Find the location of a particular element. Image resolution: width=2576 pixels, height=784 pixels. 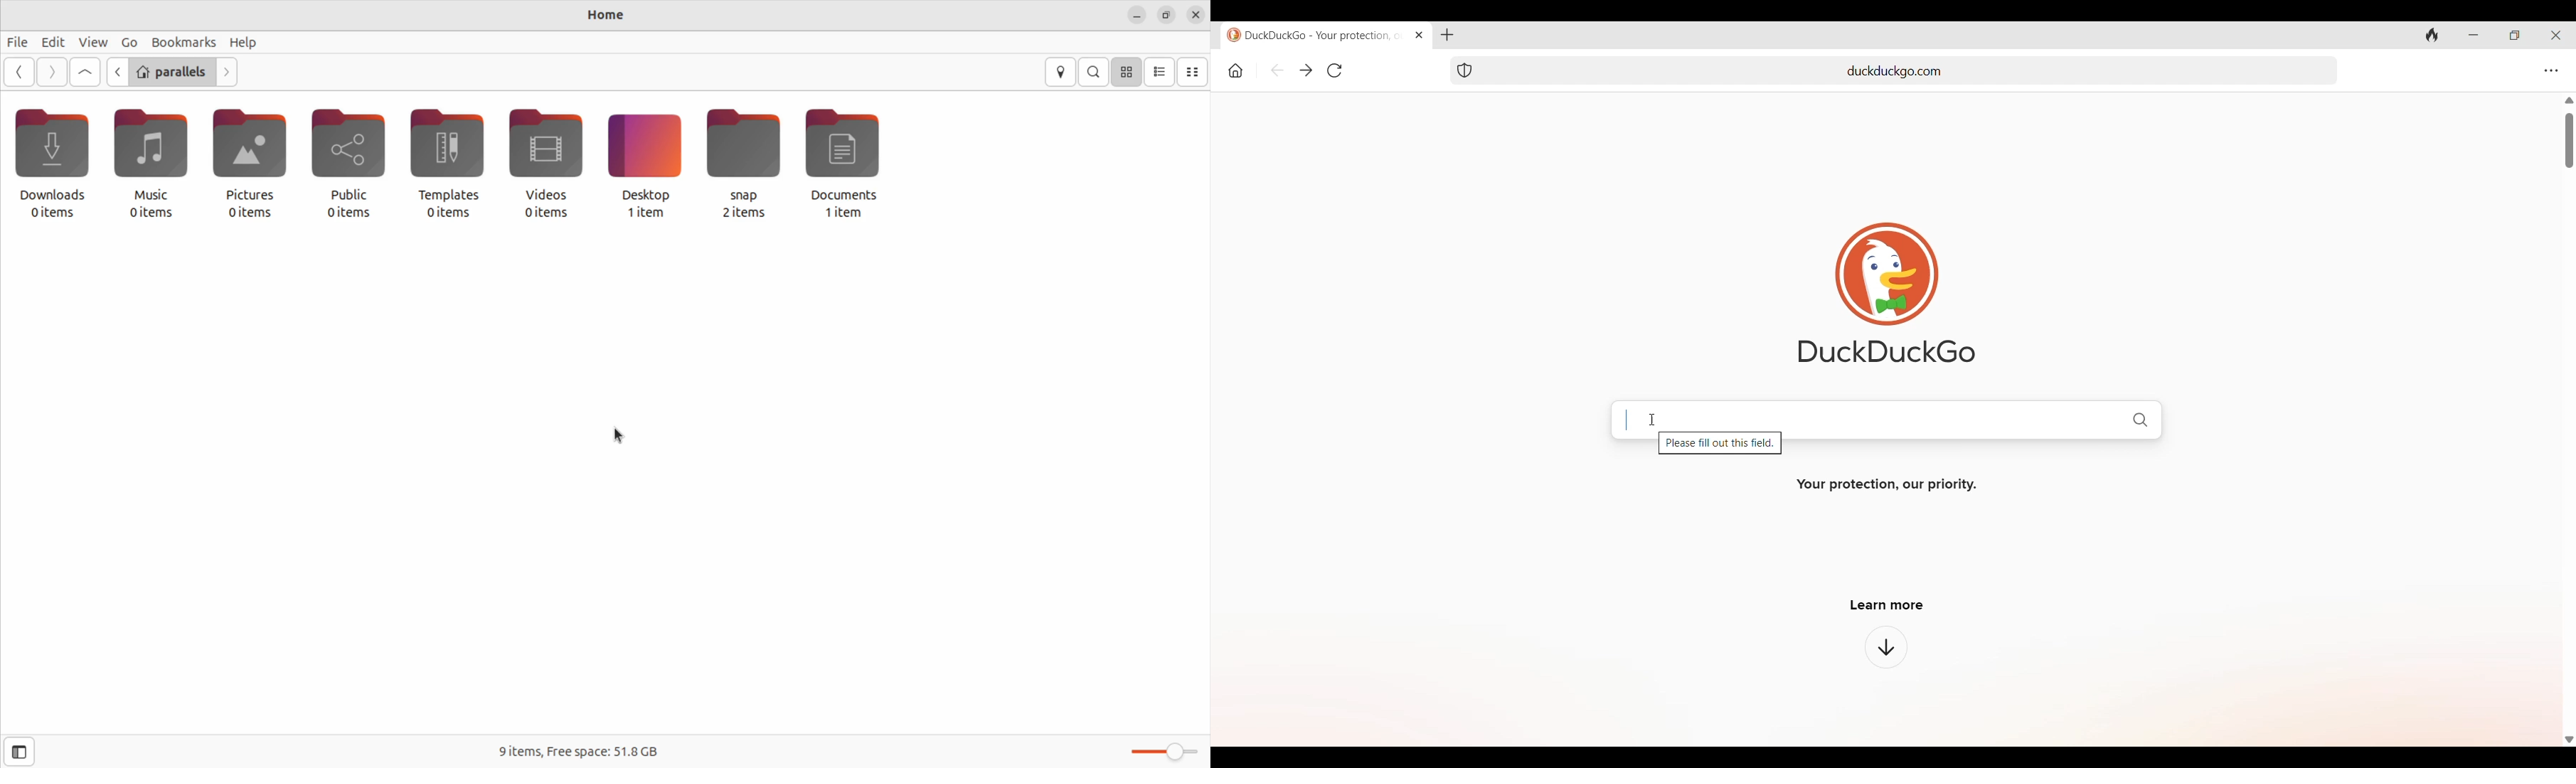

Close browser is located at coordinates (2556, 36).